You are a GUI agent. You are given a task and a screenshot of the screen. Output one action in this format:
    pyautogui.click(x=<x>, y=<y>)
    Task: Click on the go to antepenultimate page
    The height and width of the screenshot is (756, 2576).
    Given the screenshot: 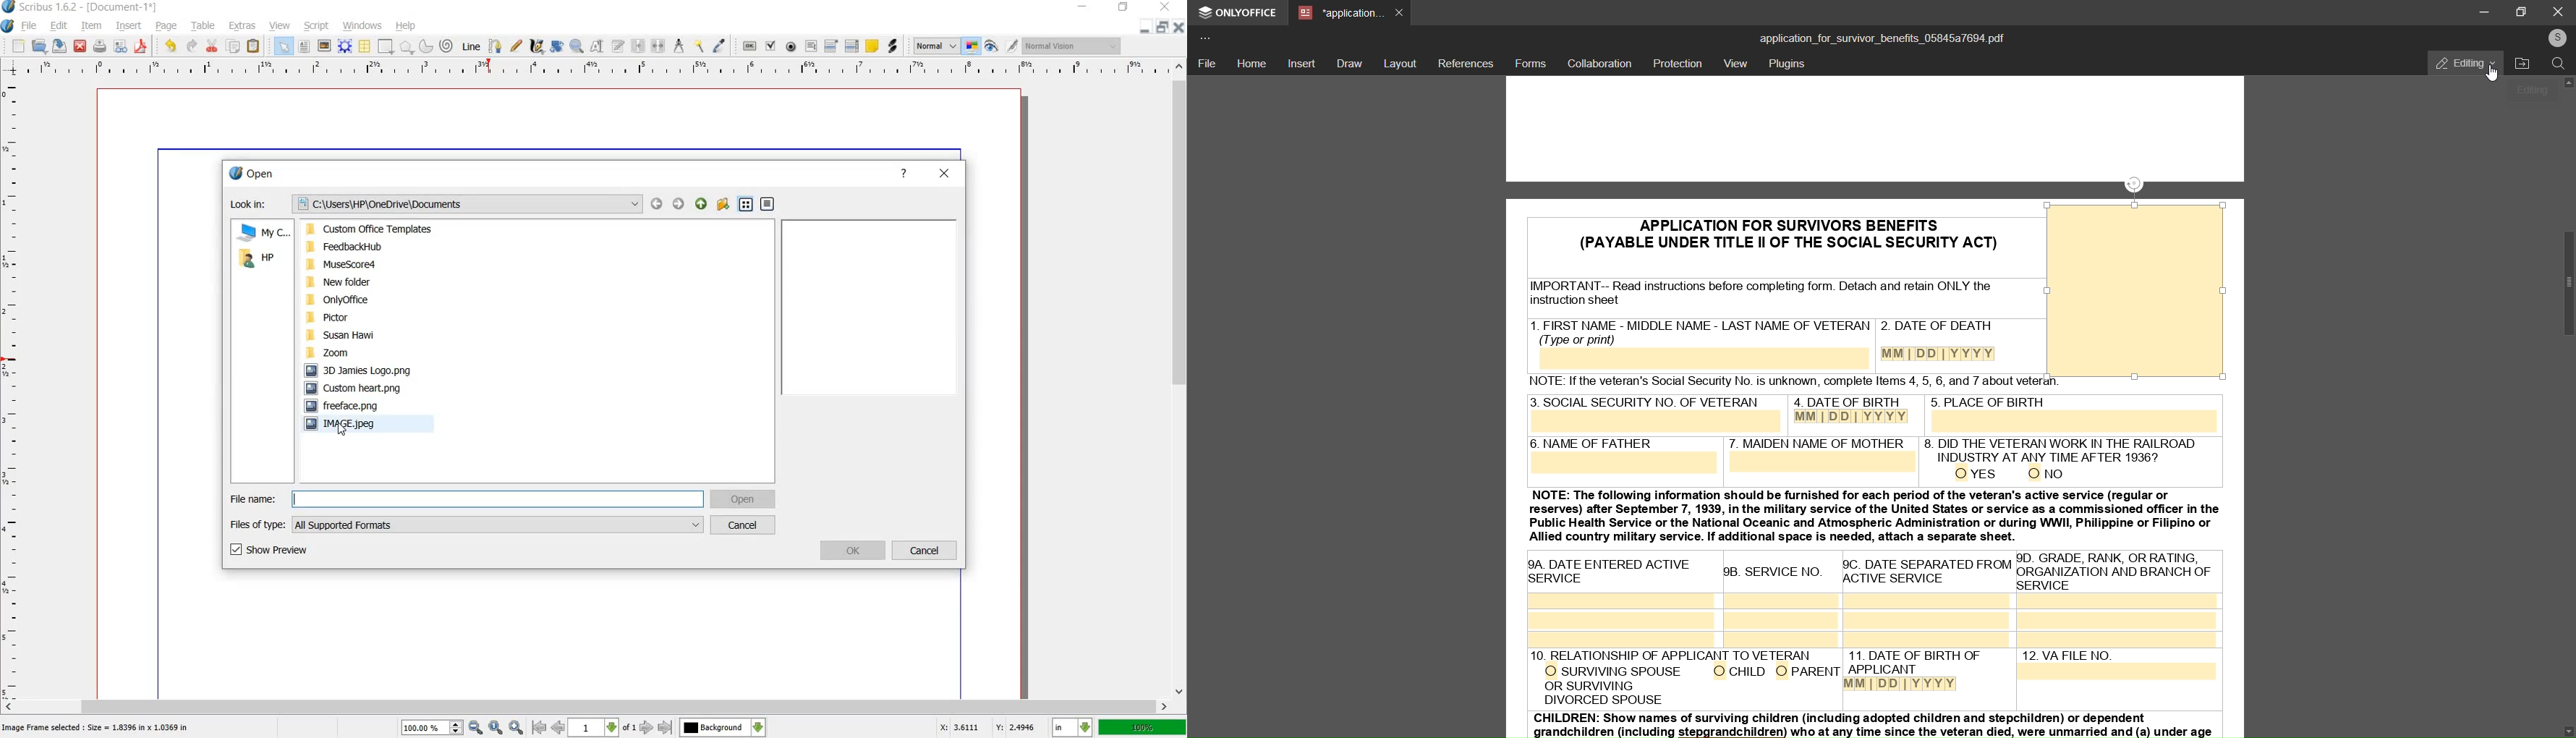 What is the action you would take?
    pyautogui.click(x=539, y=727)
    